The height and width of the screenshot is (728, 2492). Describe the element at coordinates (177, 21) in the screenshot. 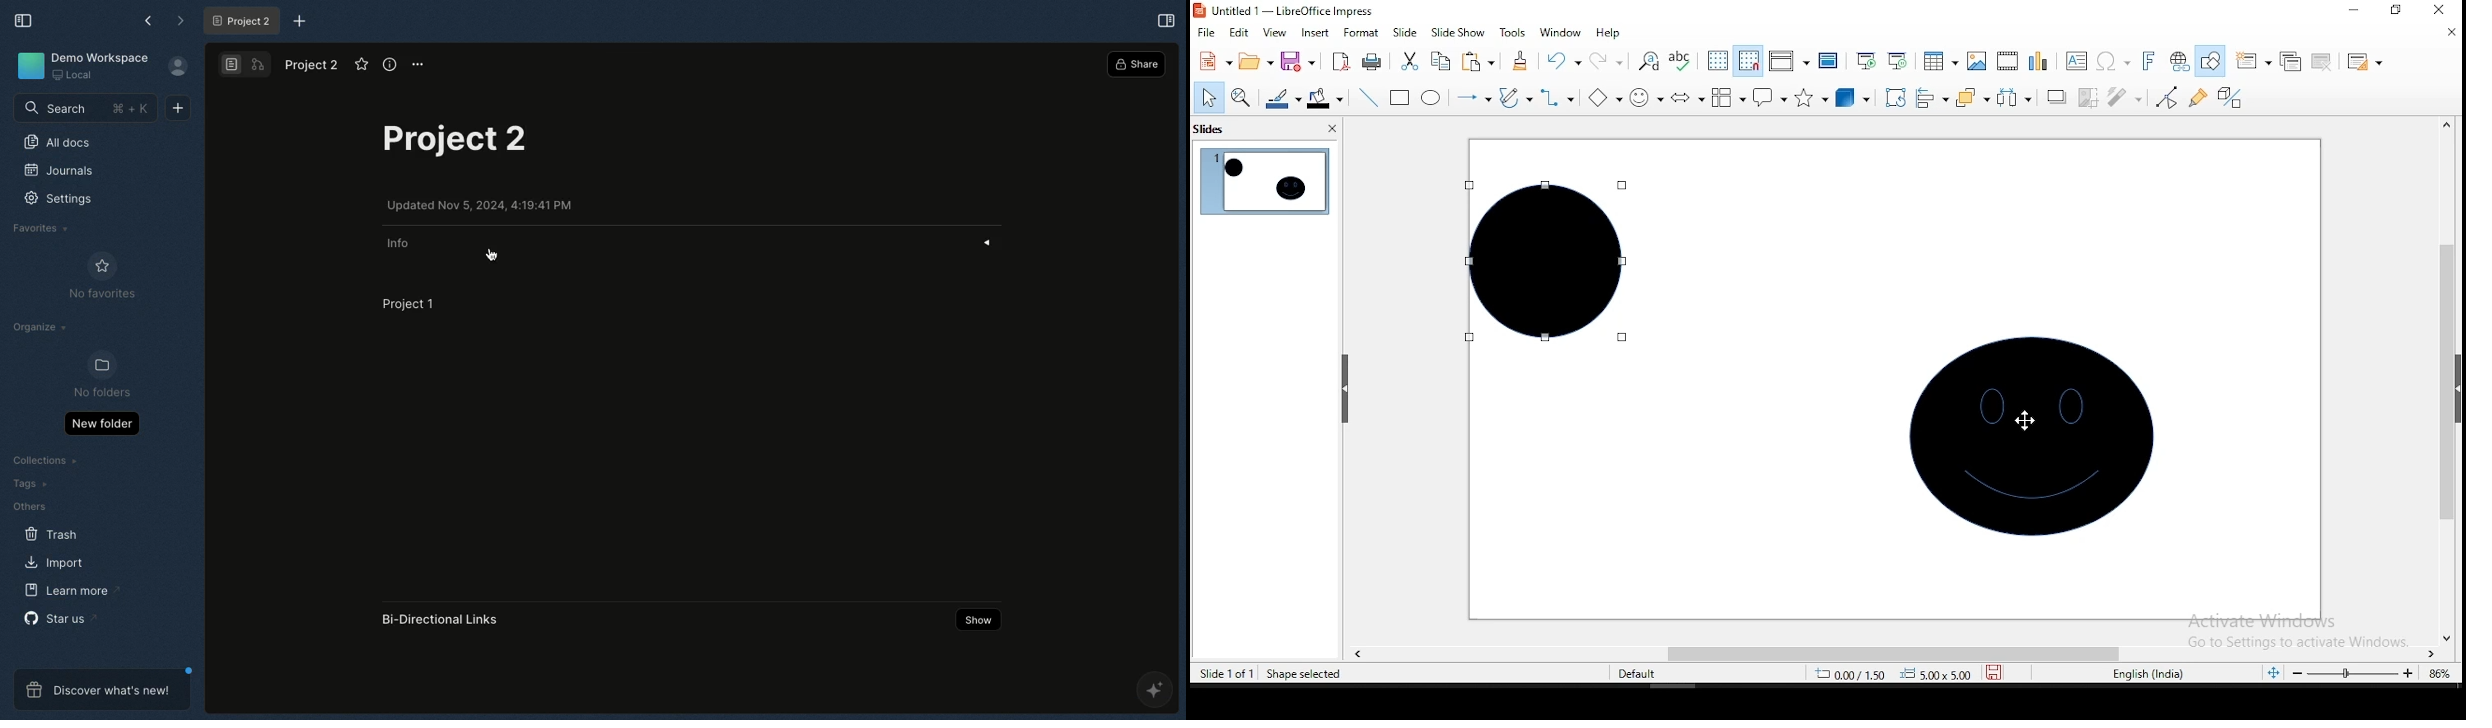

I see `Forward` at that location.